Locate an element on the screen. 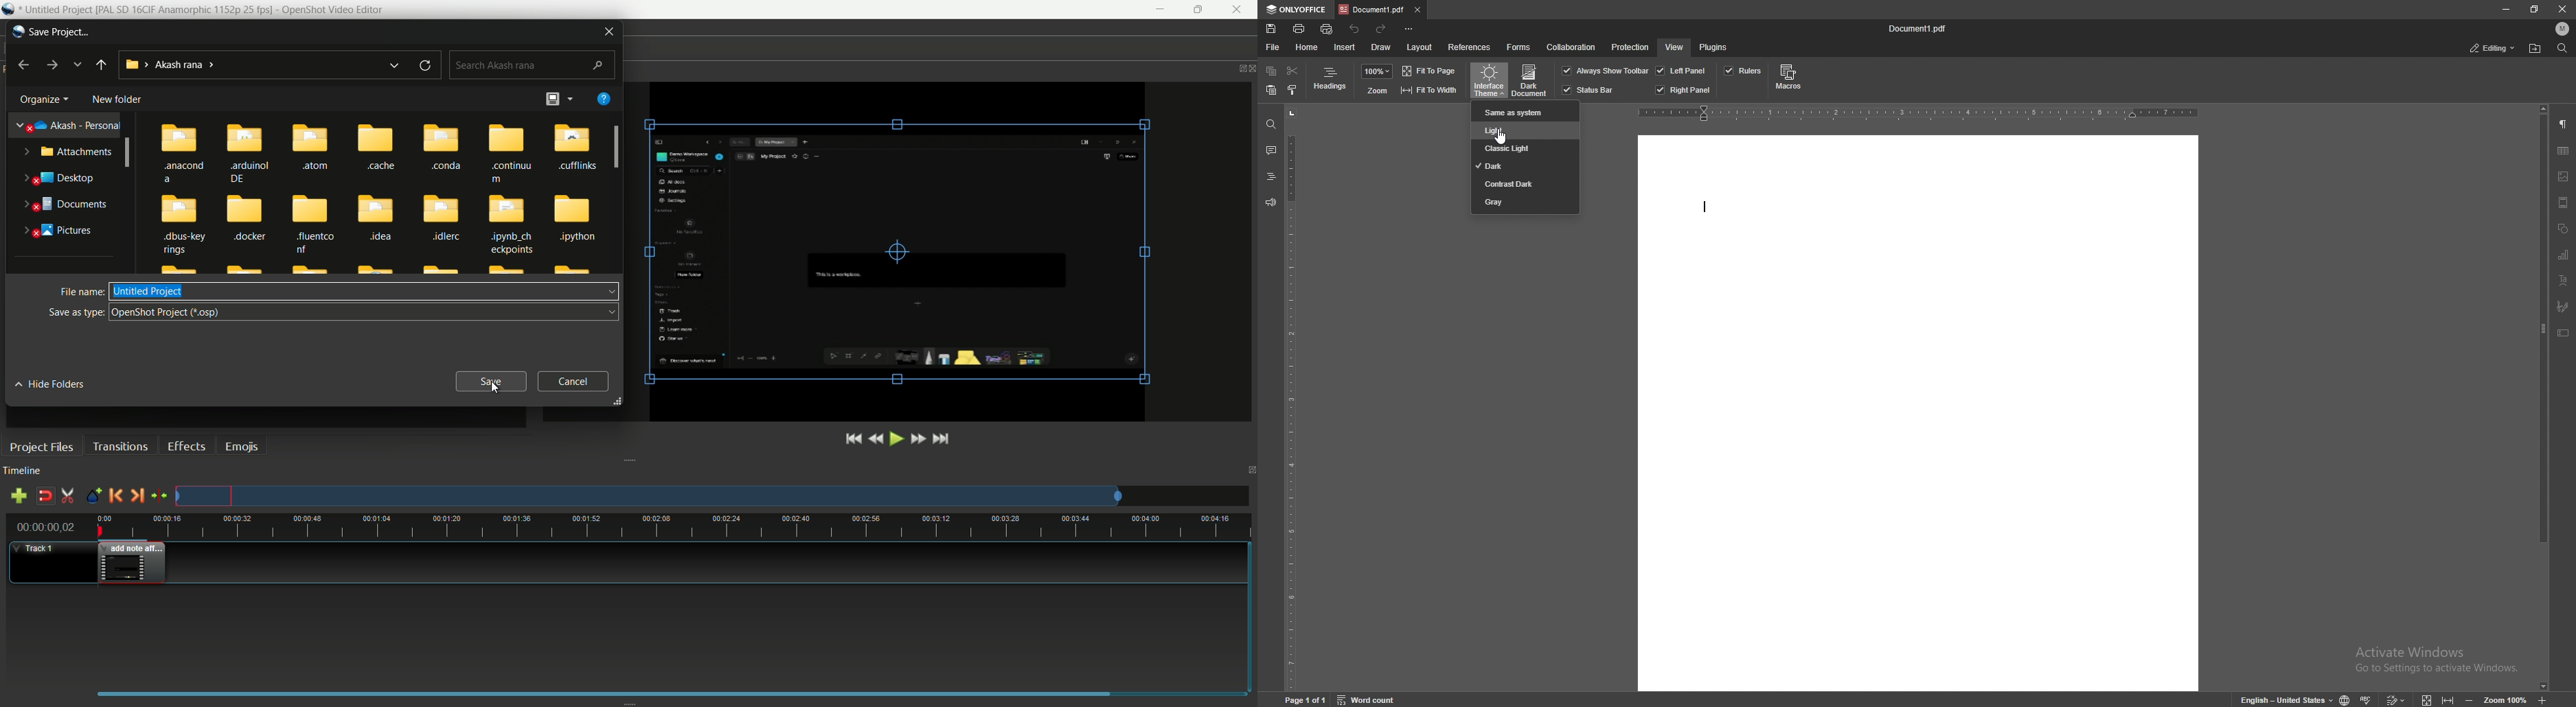  spell check is located at coordinates (2367, 699).